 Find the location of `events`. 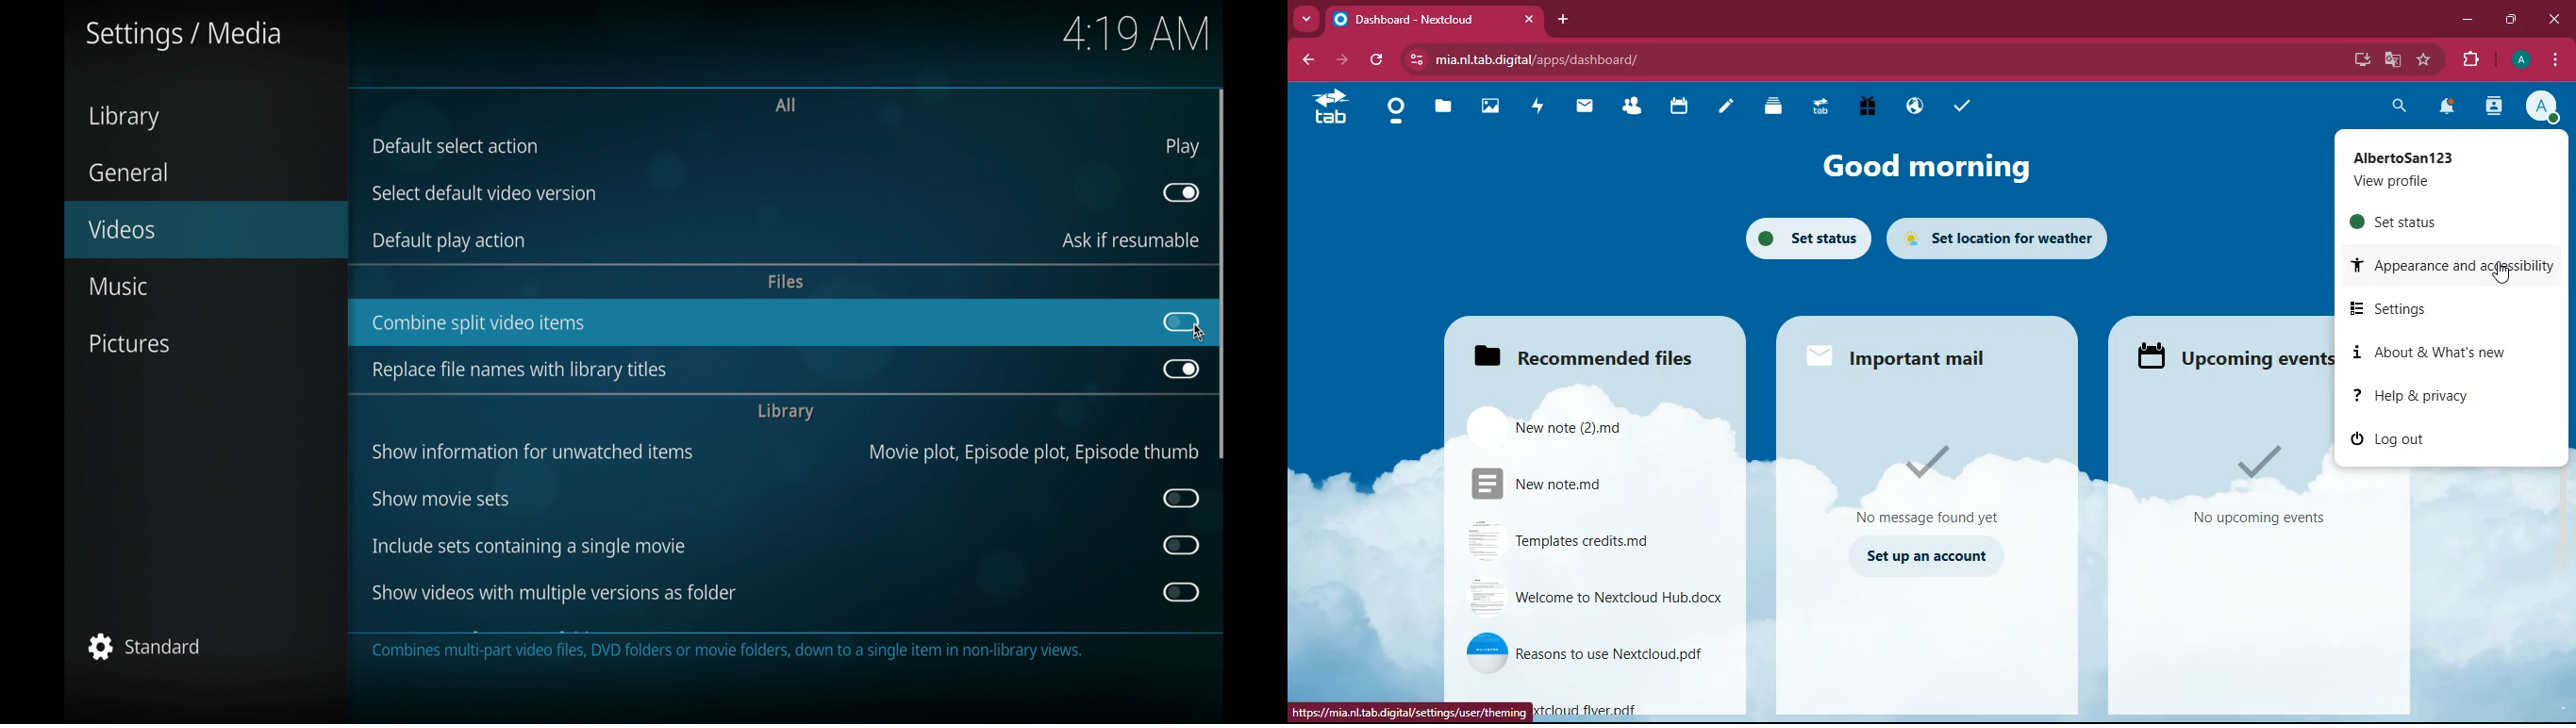

events is located at coordinates (2259, 486).